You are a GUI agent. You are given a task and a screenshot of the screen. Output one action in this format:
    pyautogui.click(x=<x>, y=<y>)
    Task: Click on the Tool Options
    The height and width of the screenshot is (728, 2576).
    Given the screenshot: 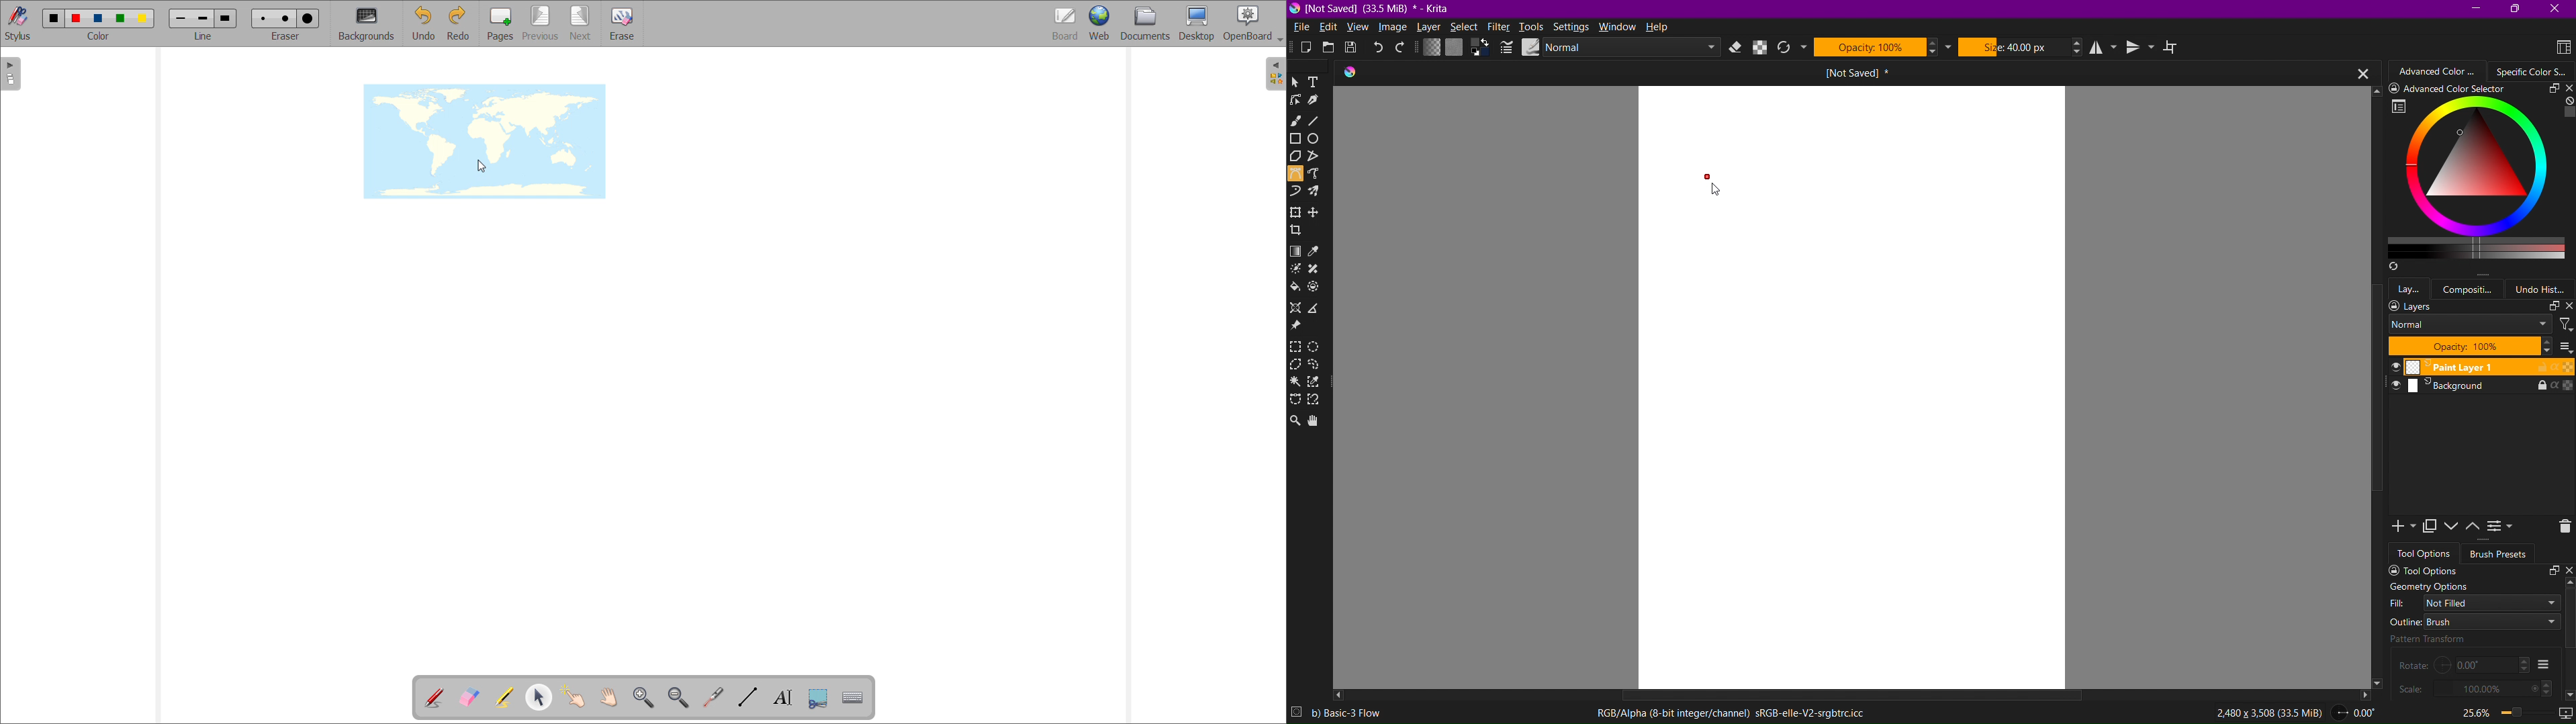 What is the action you would take?
    pyautogui.click(x=2426, y=553)
    